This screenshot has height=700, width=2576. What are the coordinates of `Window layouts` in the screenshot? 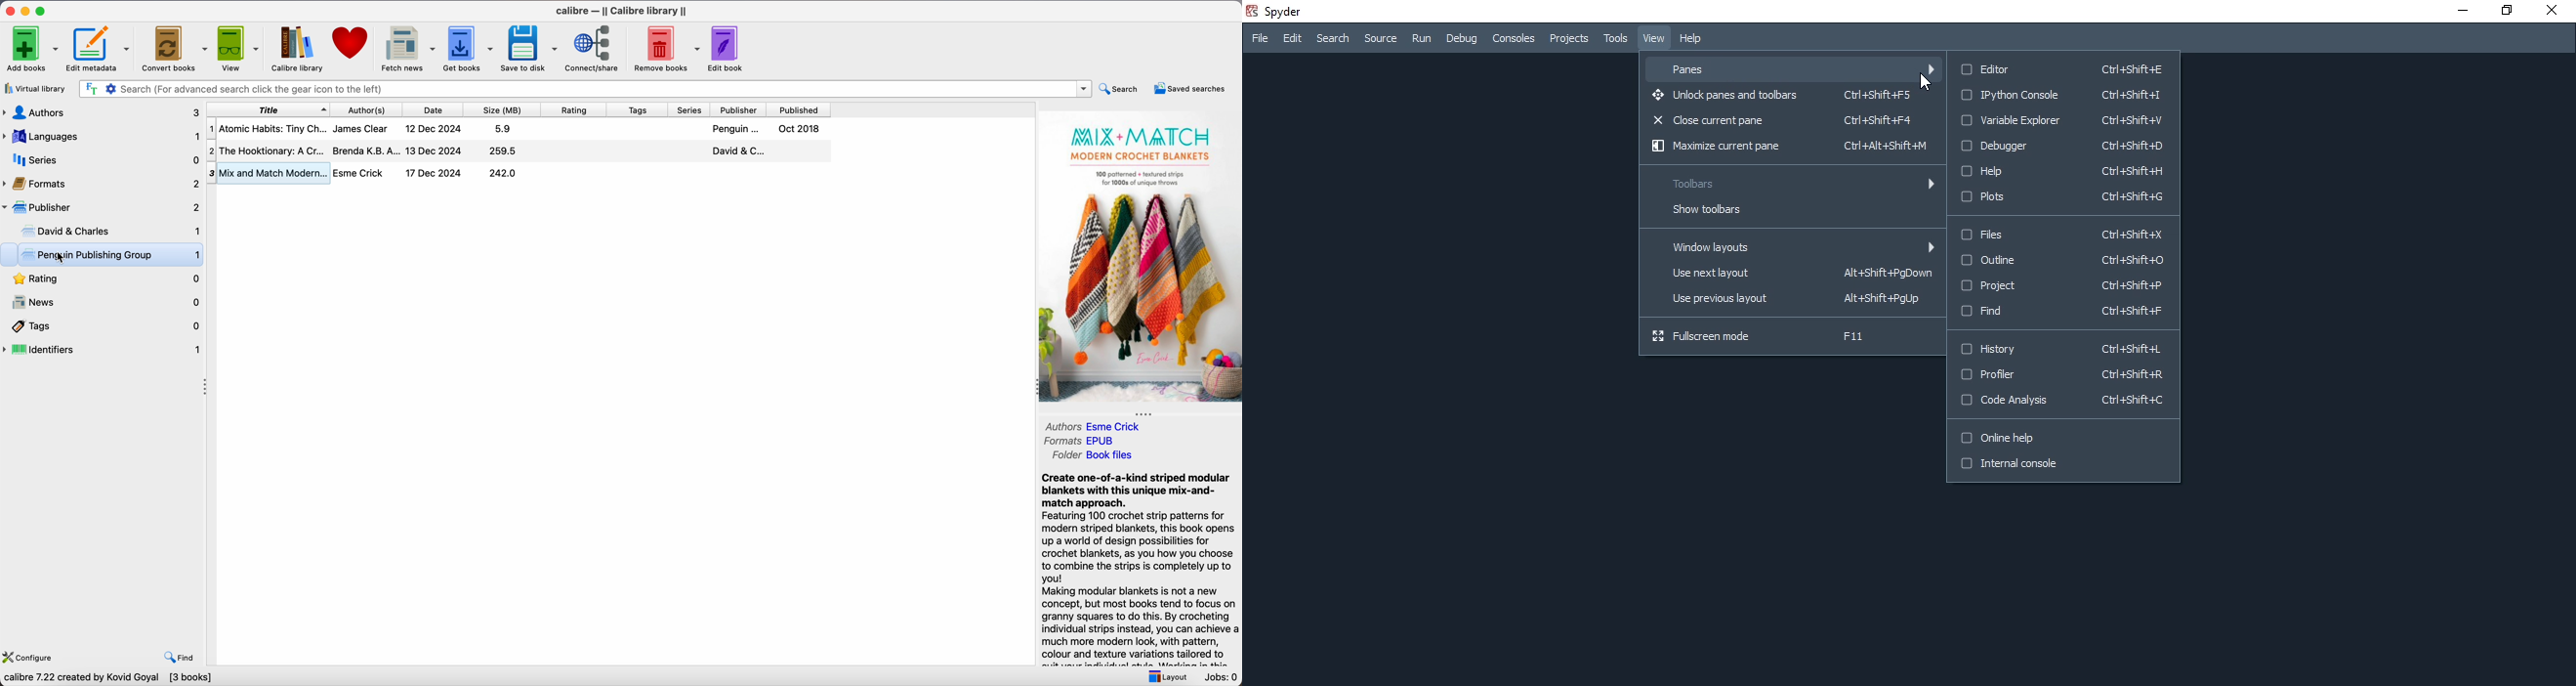 It's located at (1789, 245).